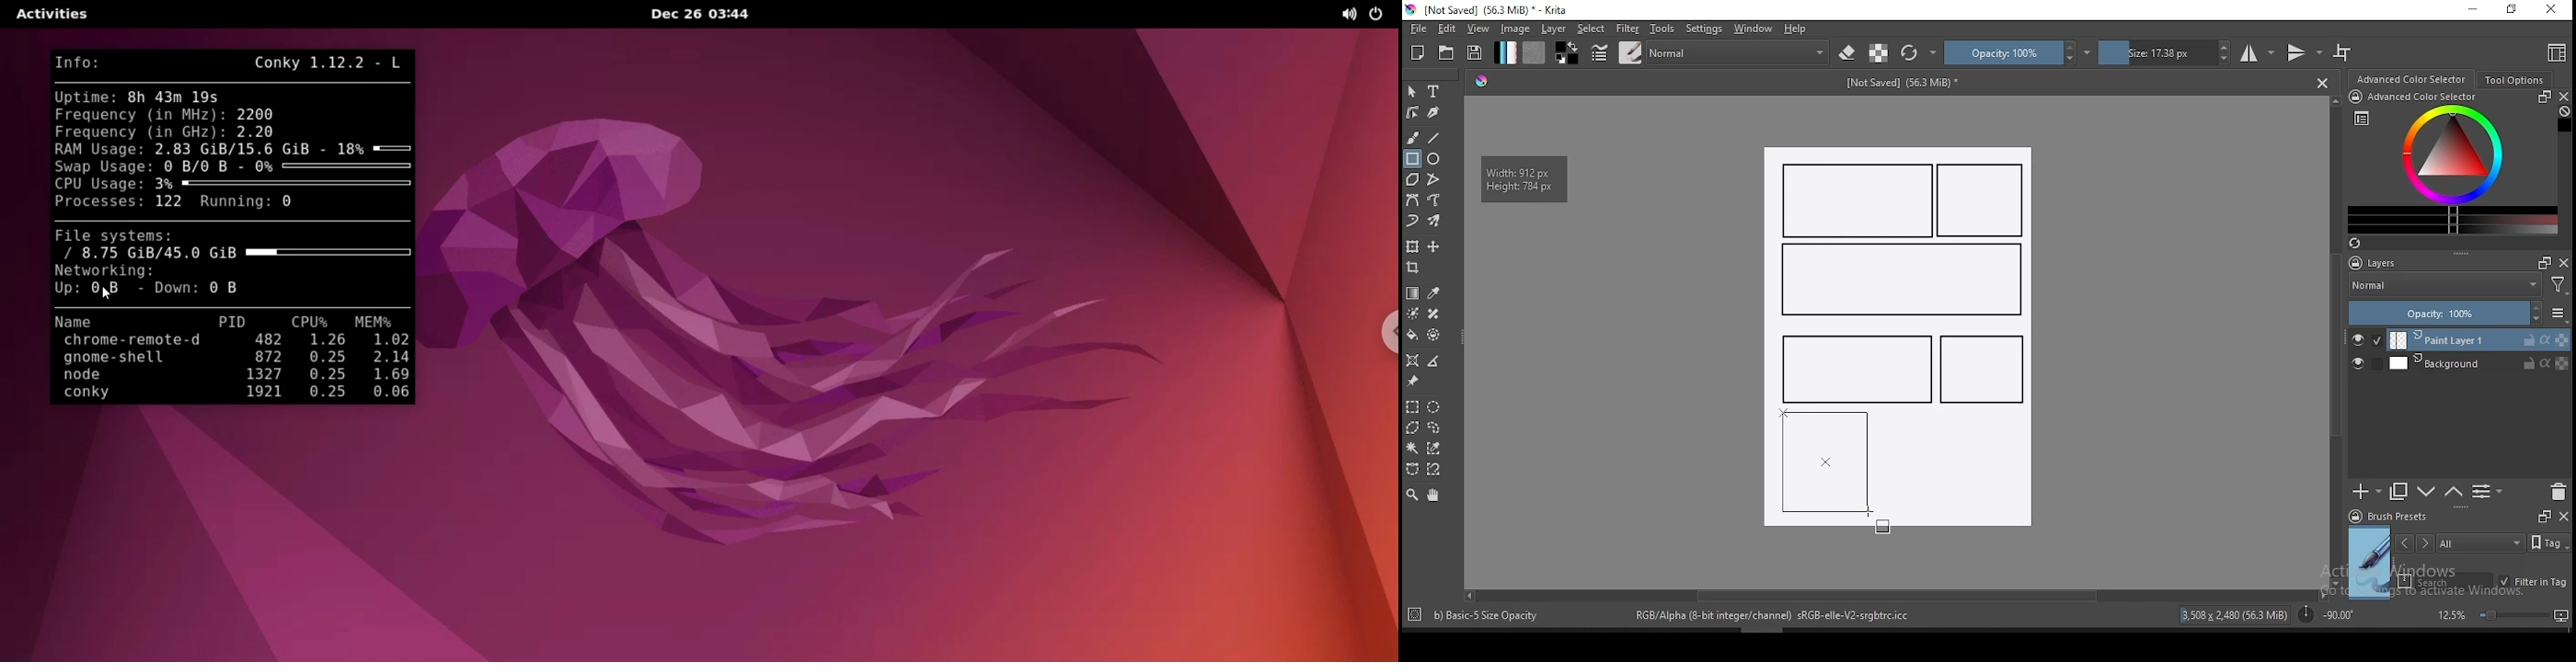  Describe the element at coordinates (1434, 138) in the screenshot. I see `line tool` at that location.